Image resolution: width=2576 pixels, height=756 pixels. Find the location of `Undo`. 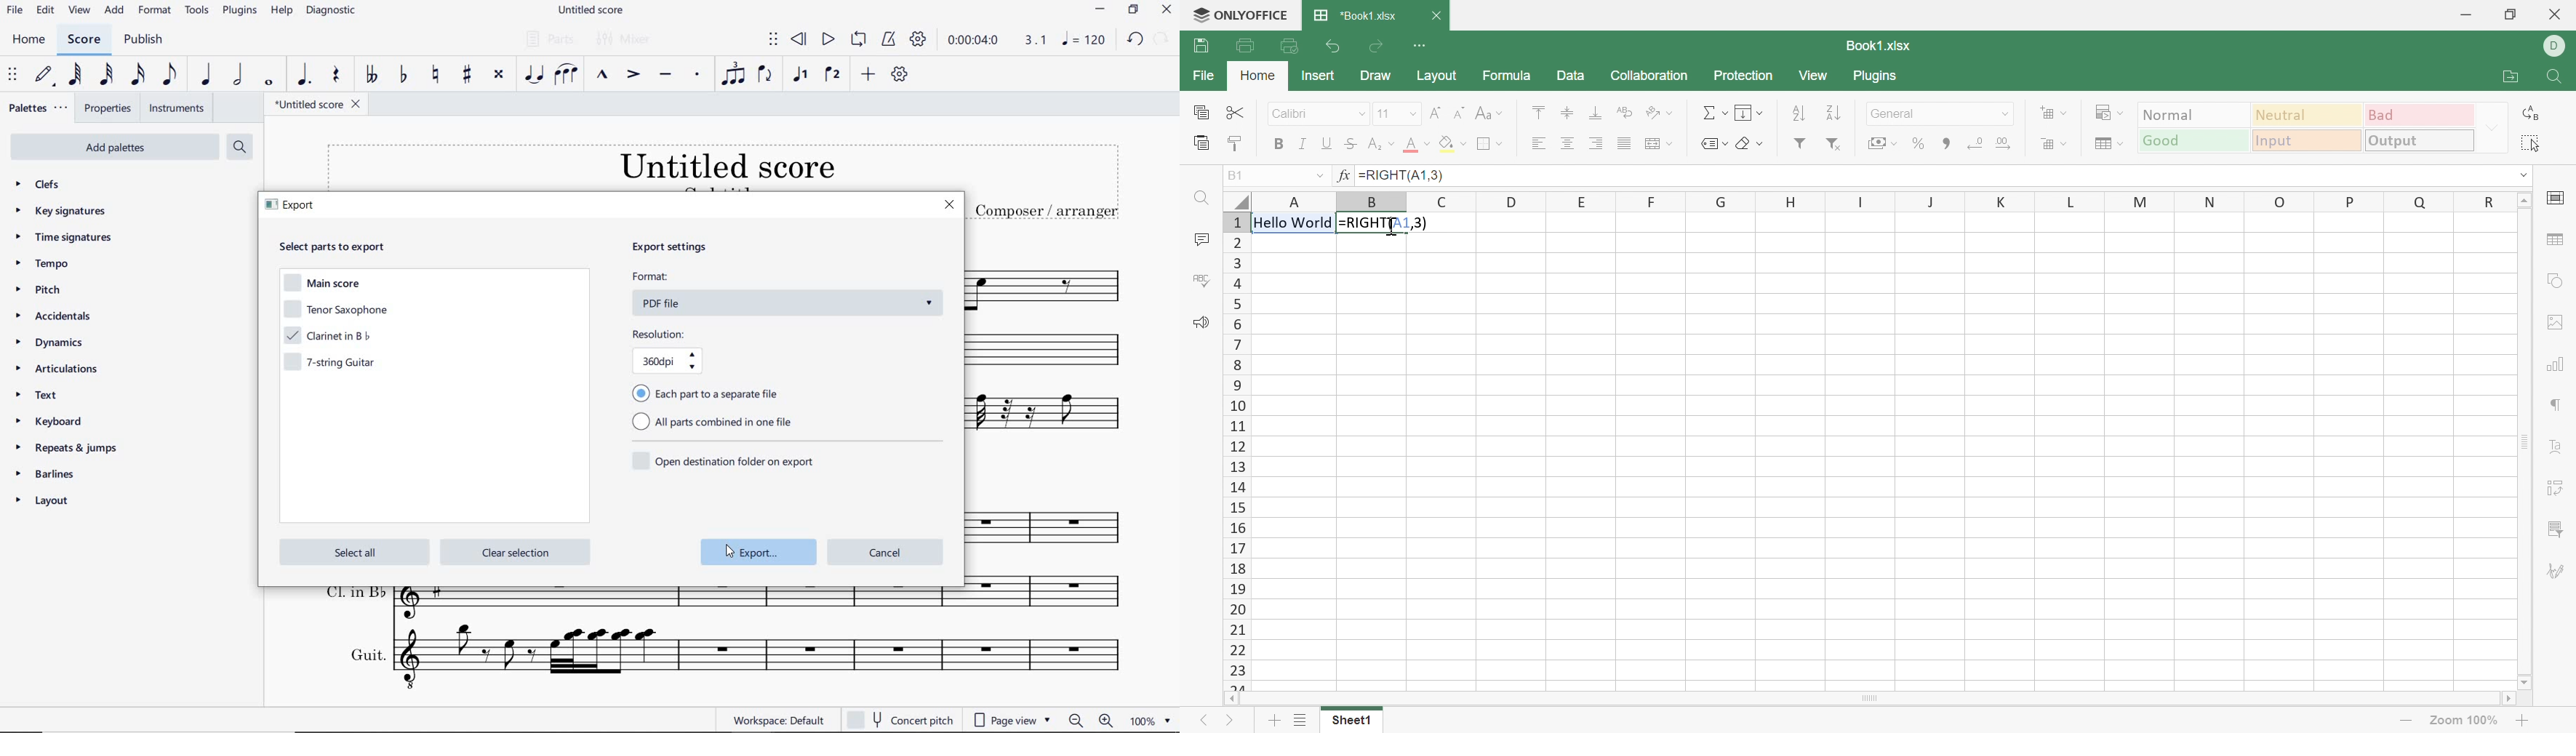

Undo is located at coordinates (1337, 48).